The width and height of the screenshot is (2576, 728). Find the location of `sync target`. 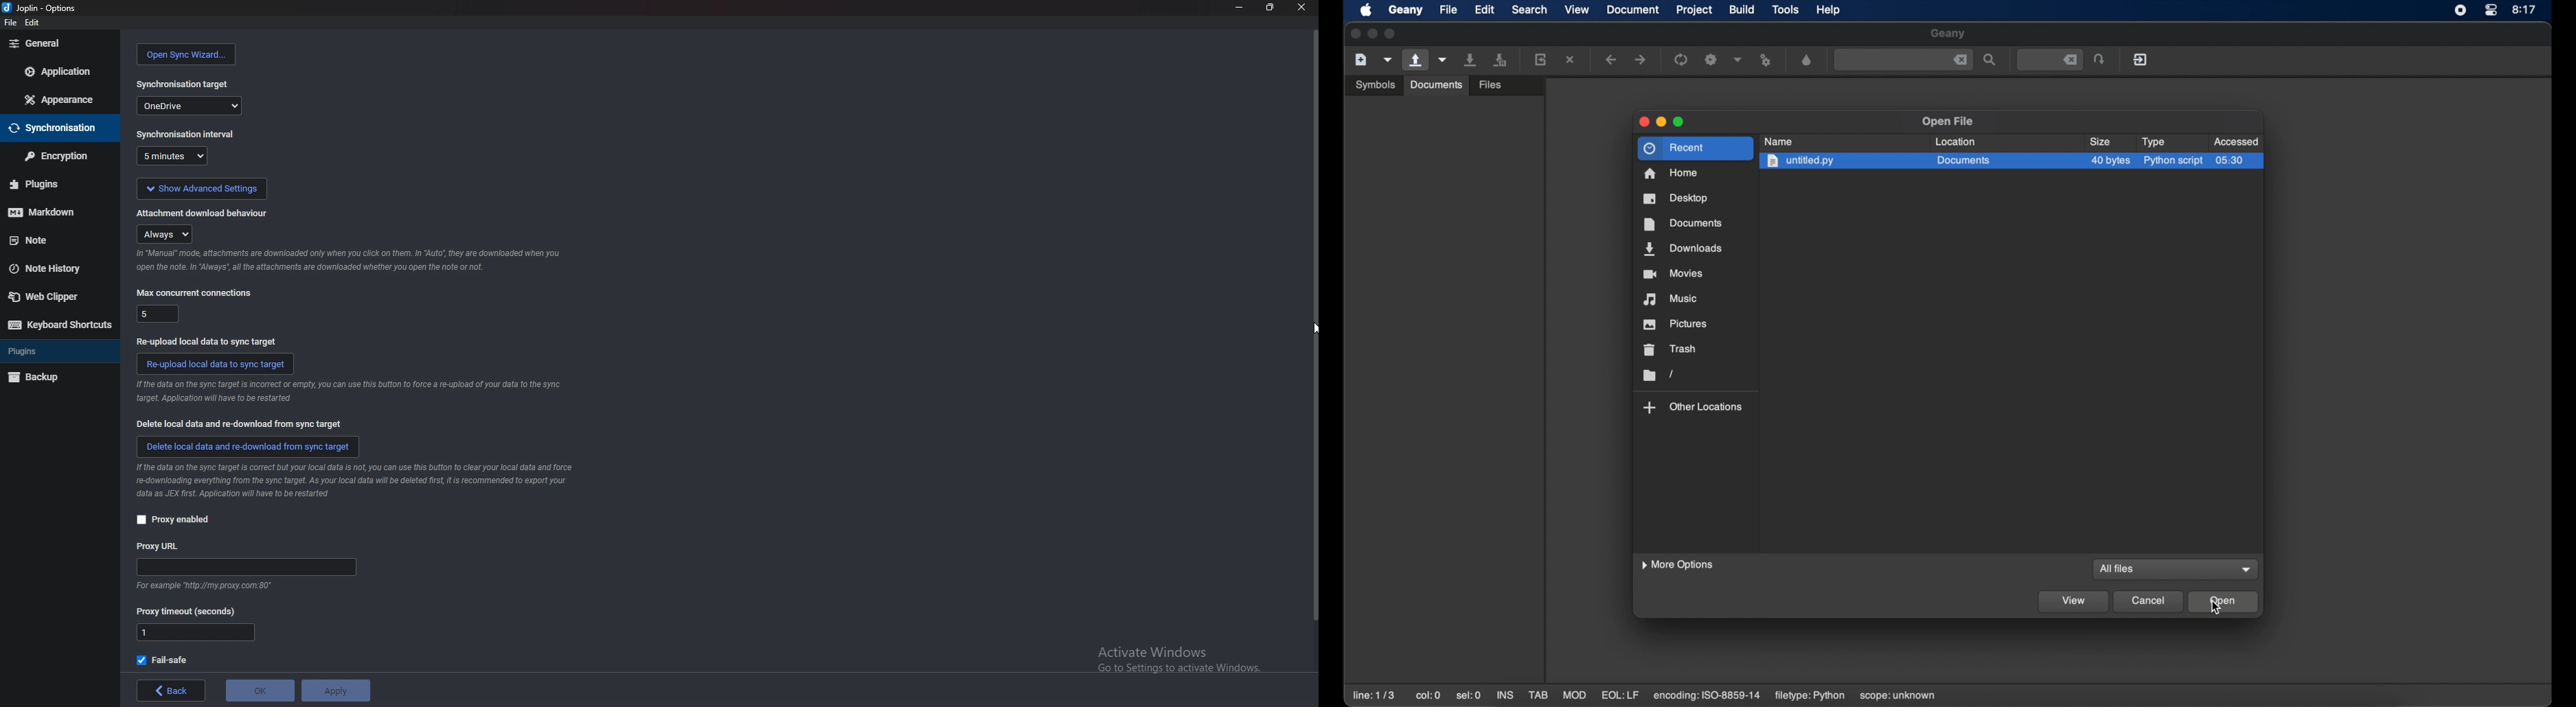

sync target is located at coordinates (189, 105).